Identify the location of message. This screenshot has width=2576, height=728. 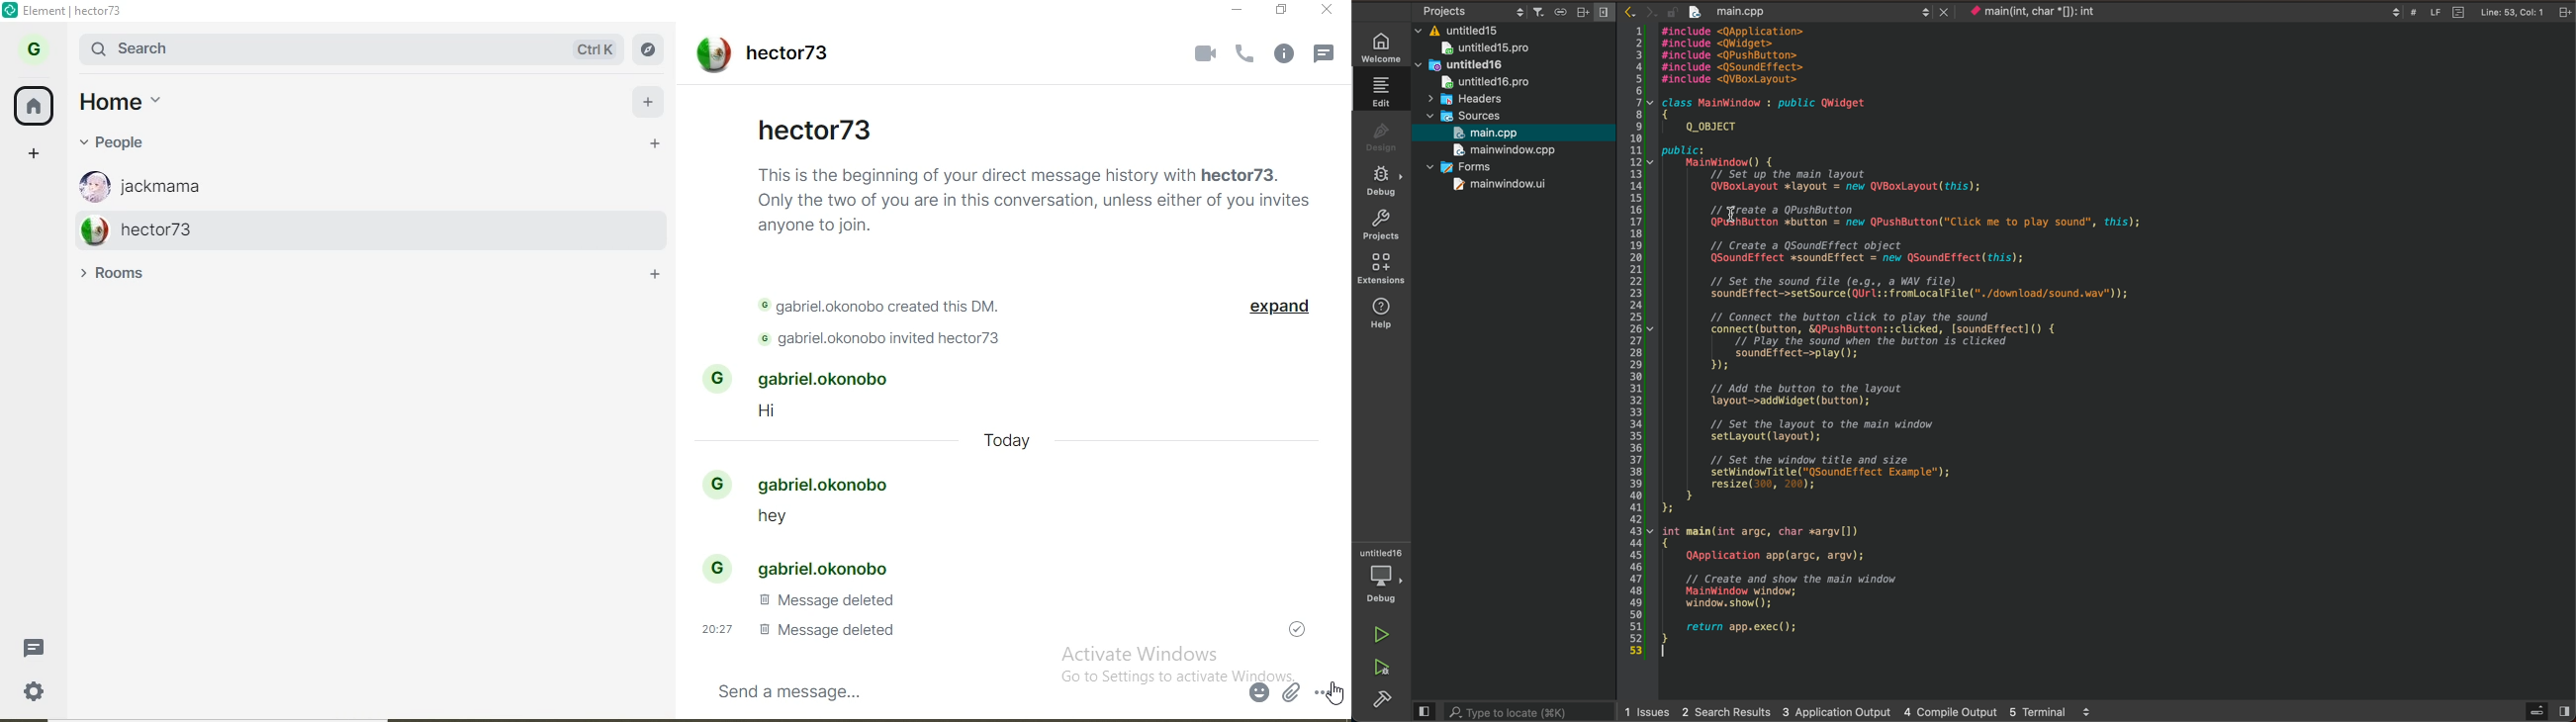
(42, 647).